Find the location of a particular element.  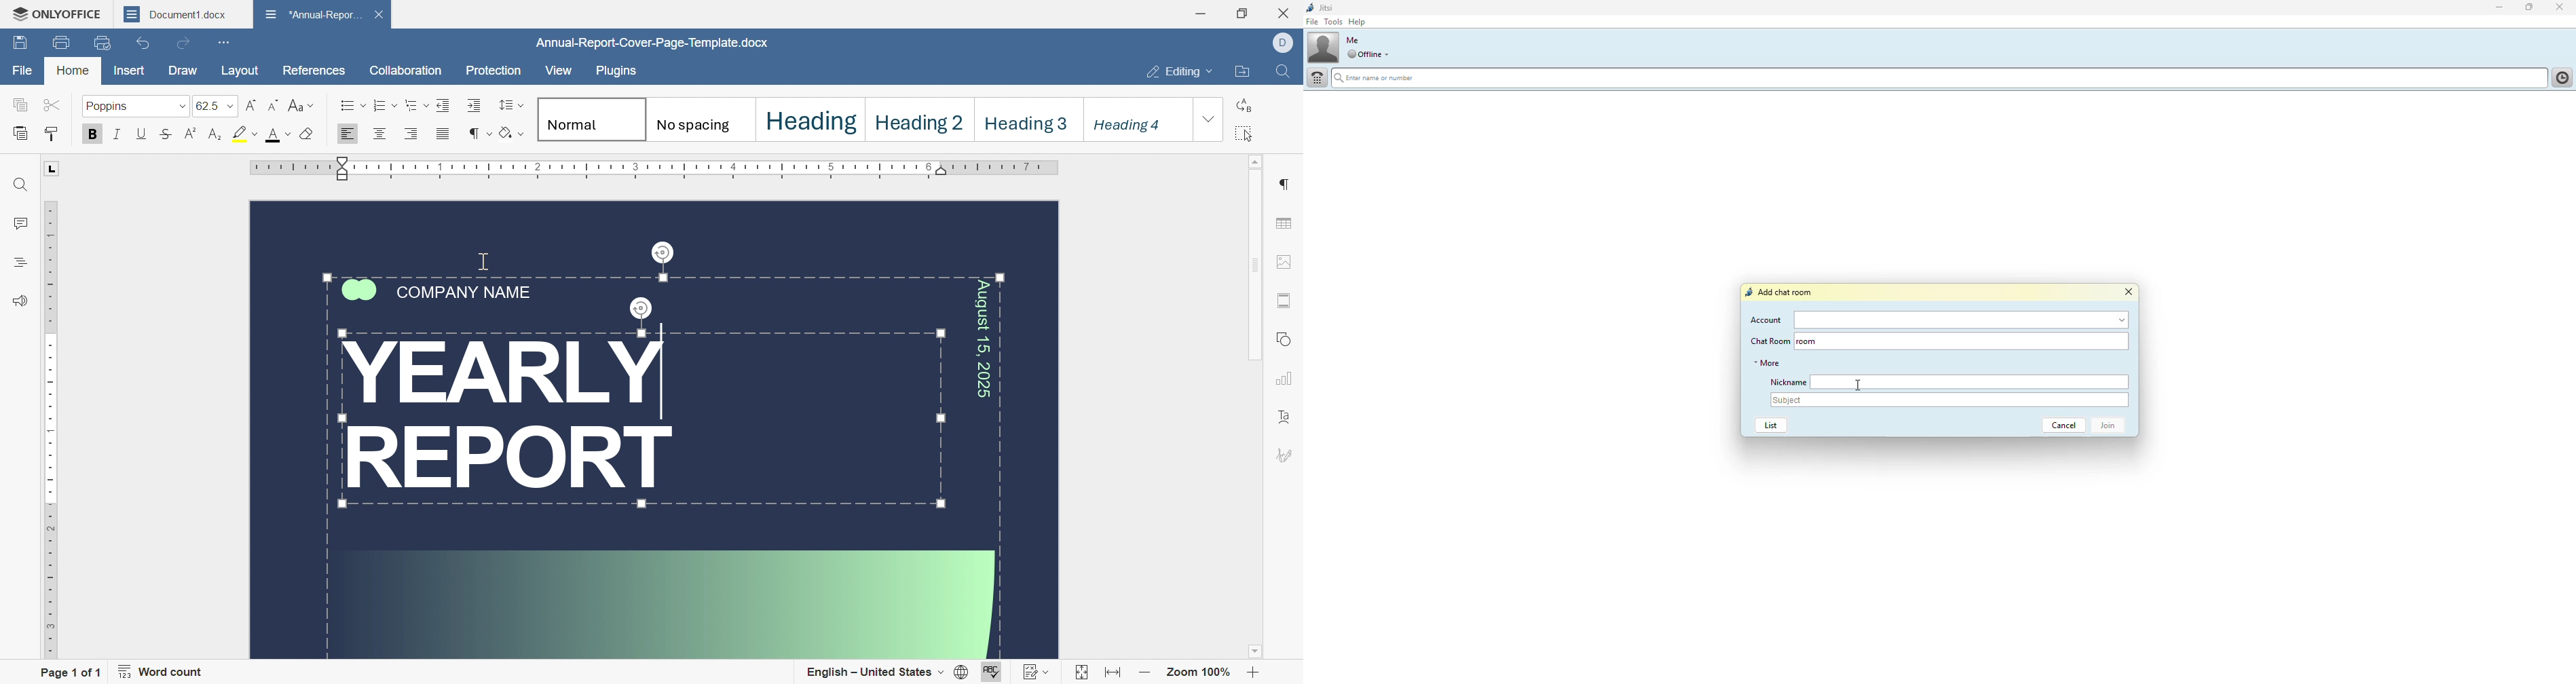

Document name is located at coordinates (312, 14).